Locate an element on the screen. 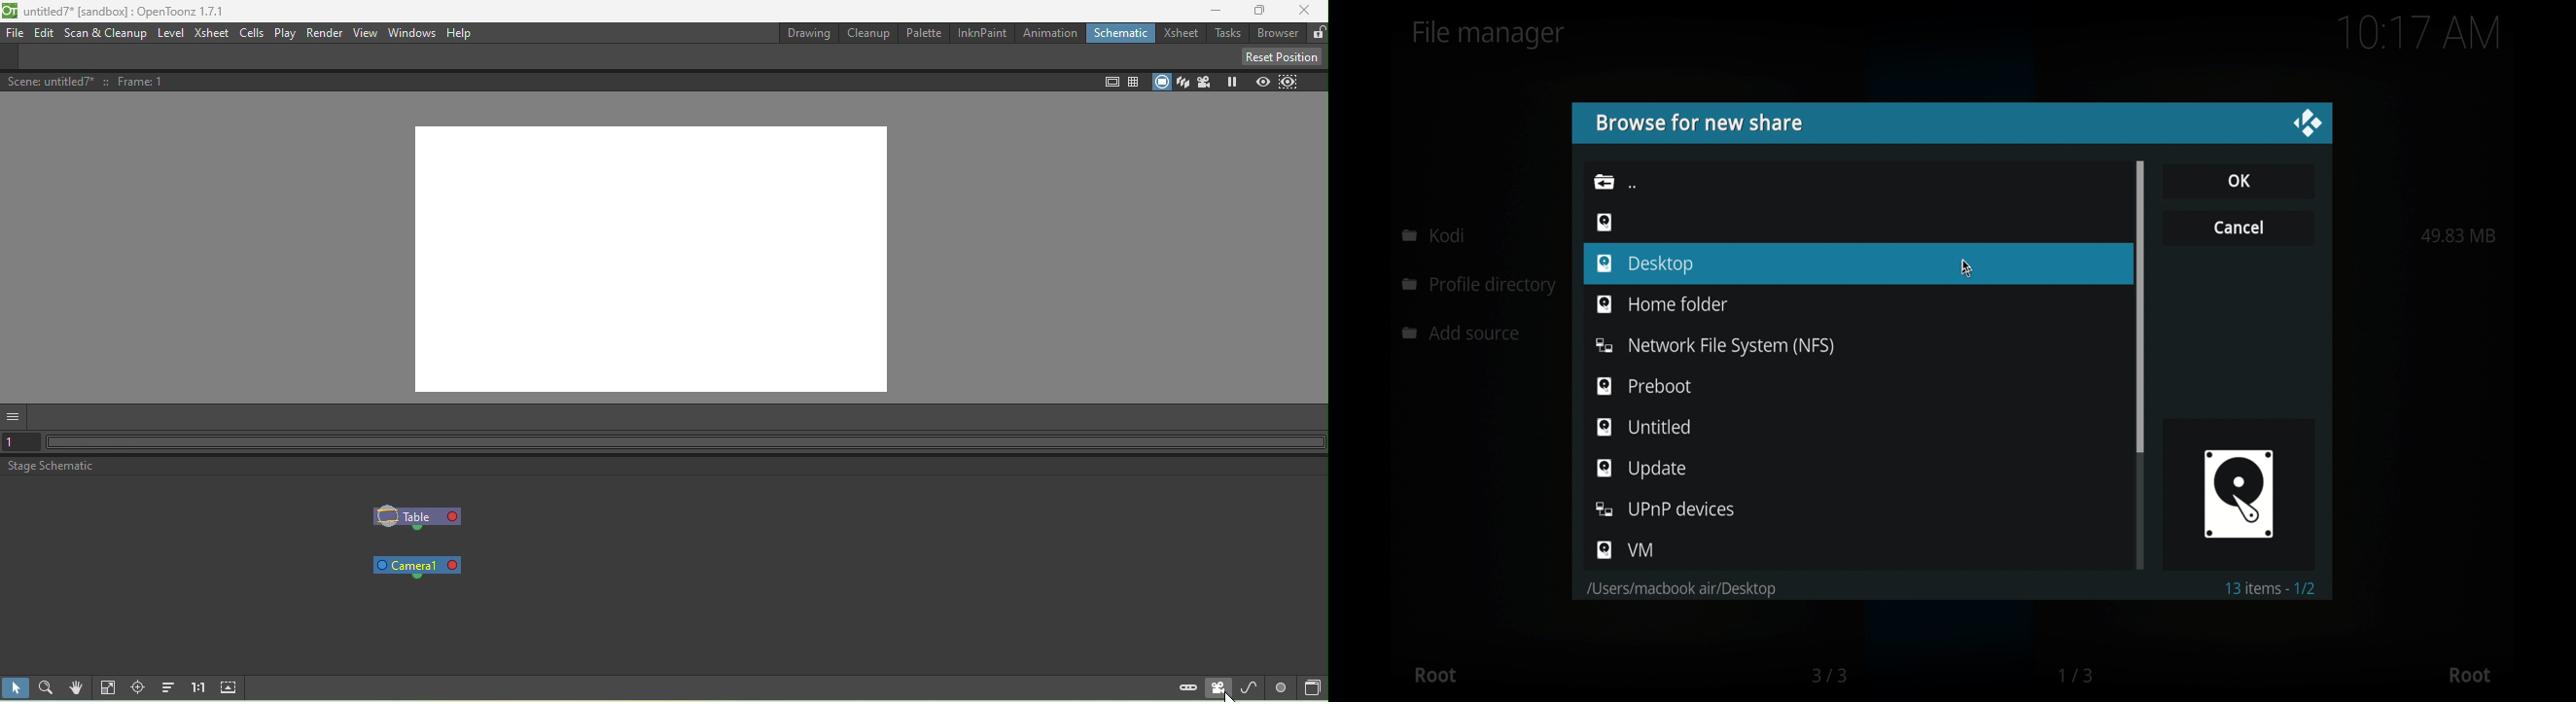 The image size is (2576, 728). Horizontal scroll bar is located at coordinates (687, 442).